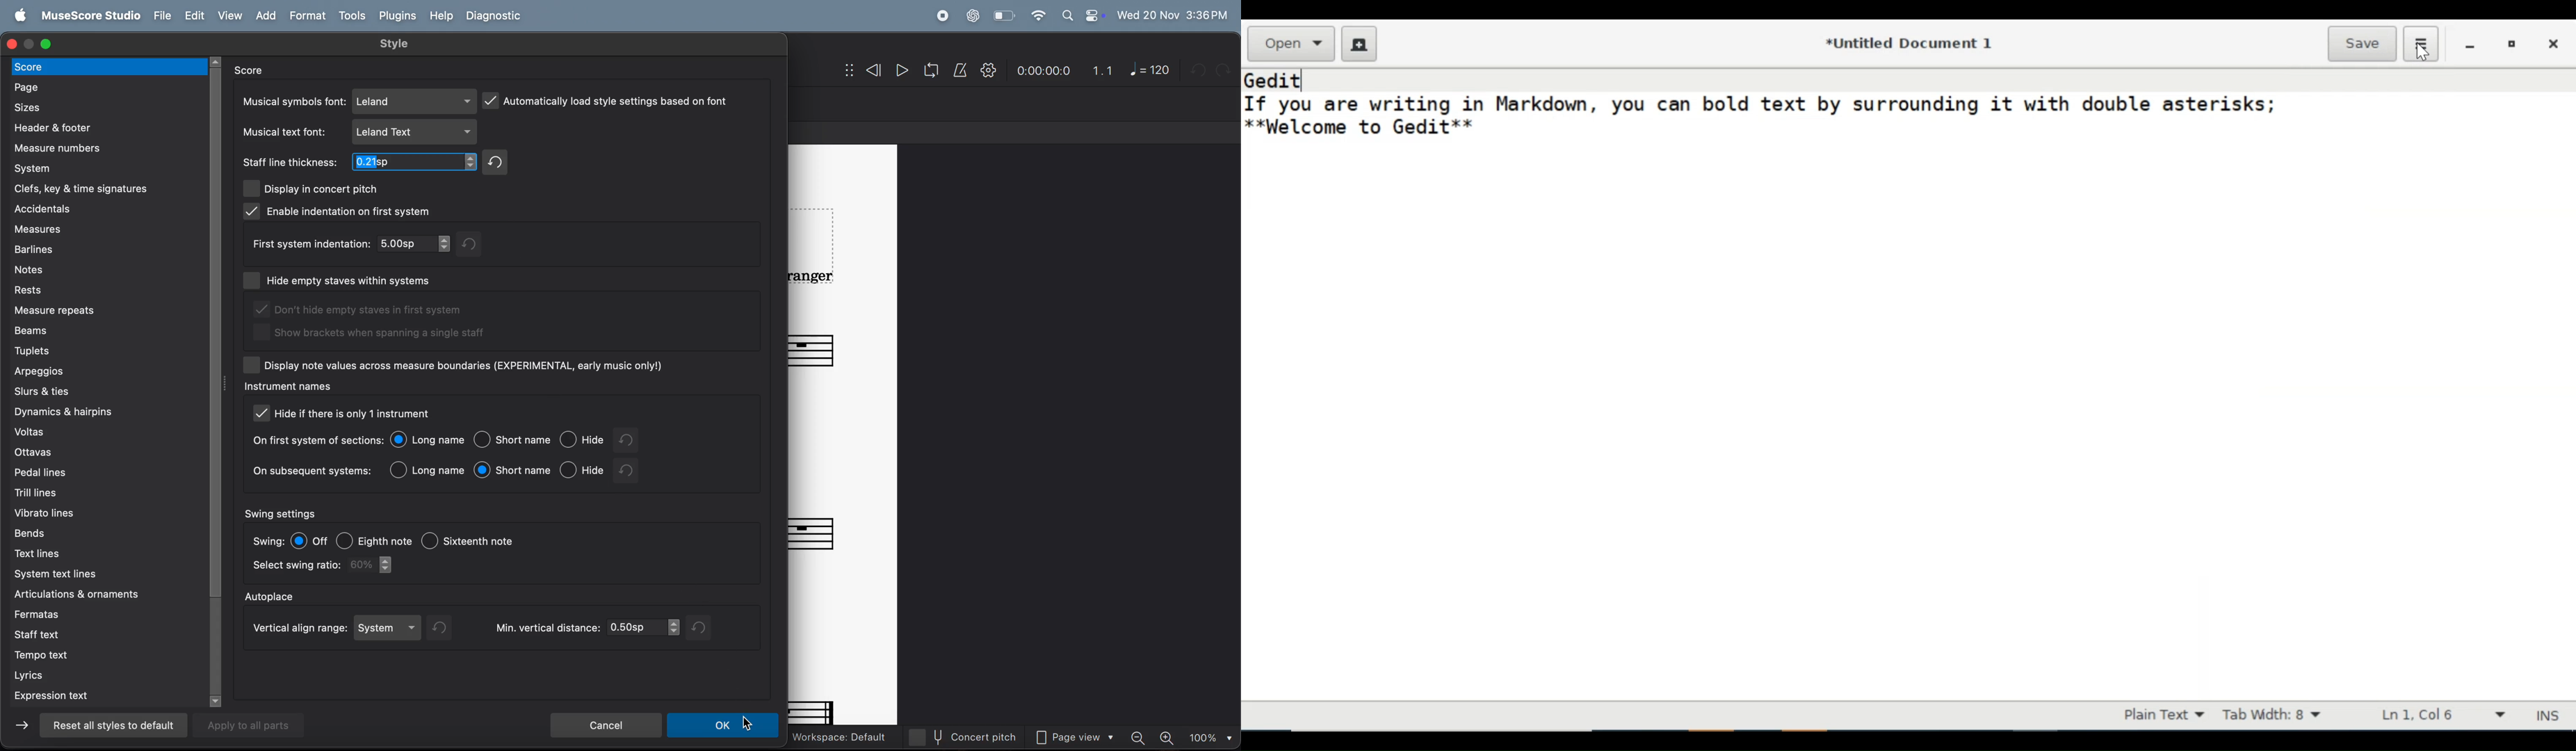 This screenshot has height=756, width=2576. Describe the element at coordinates (636, 440) in the screenshot. I see `redo` at that location.